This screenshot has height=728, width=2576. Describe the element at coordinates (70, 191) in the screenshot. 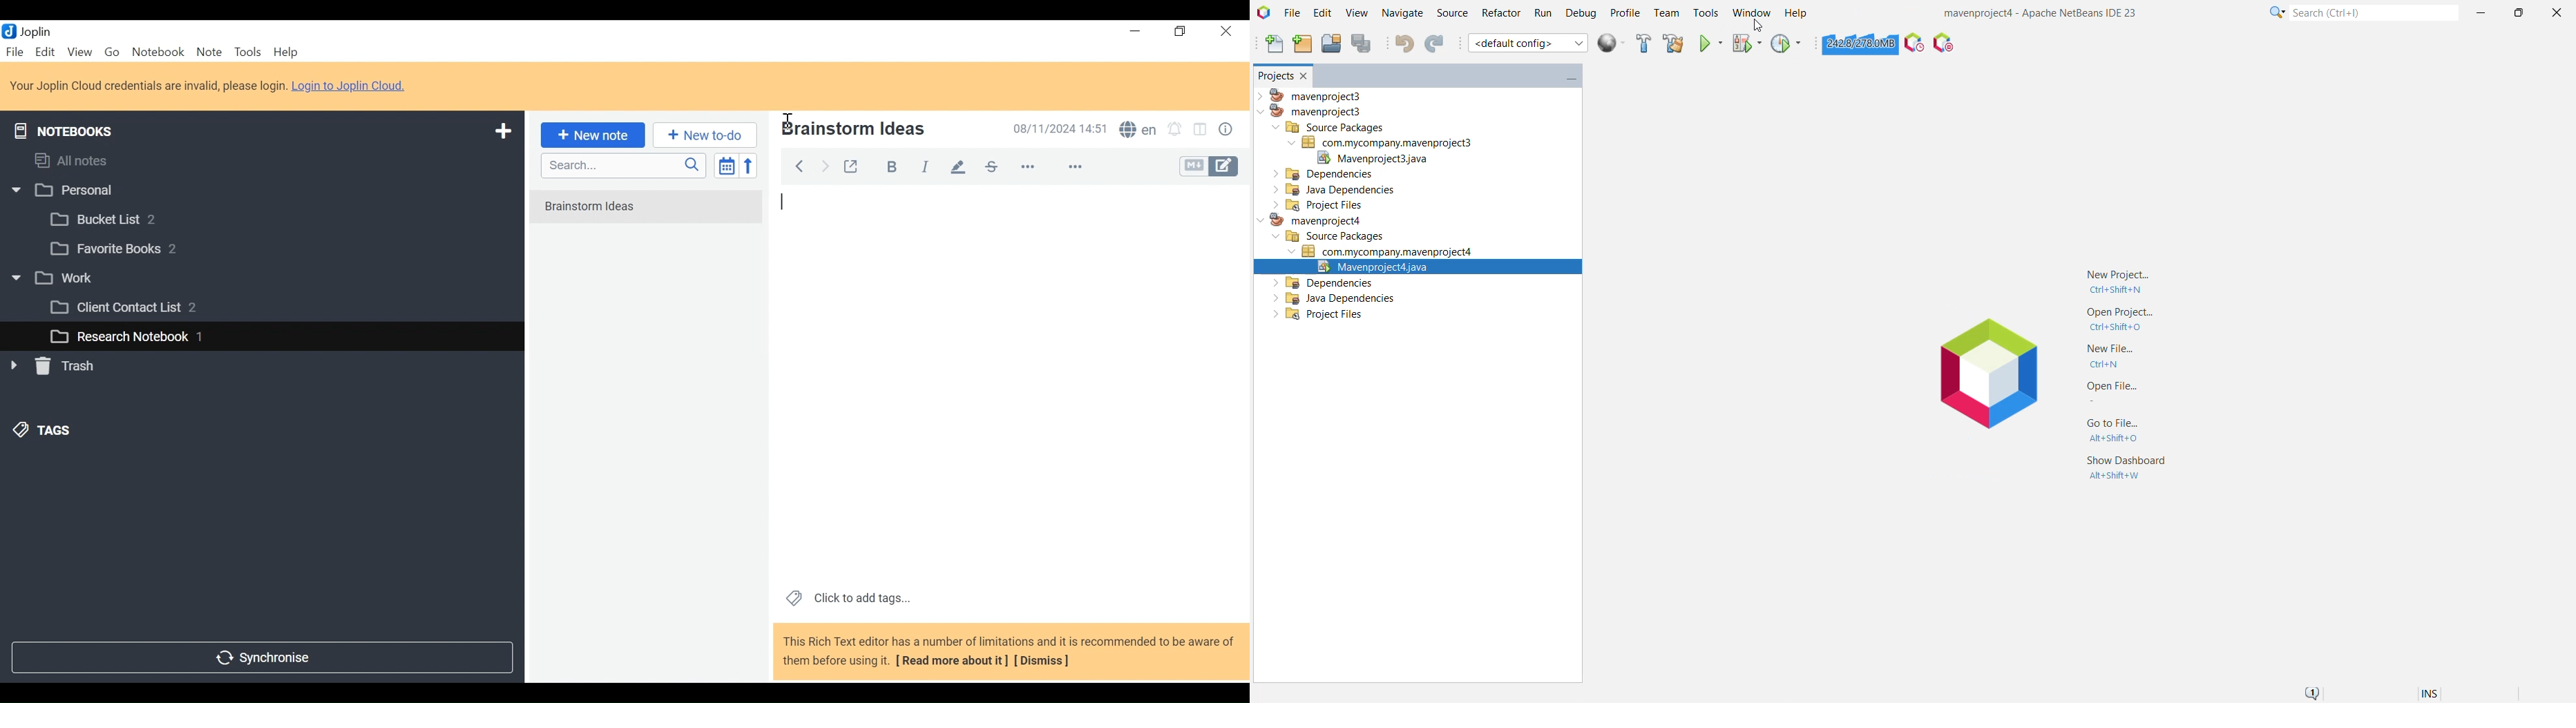

I see `w |] Personal` at that location.